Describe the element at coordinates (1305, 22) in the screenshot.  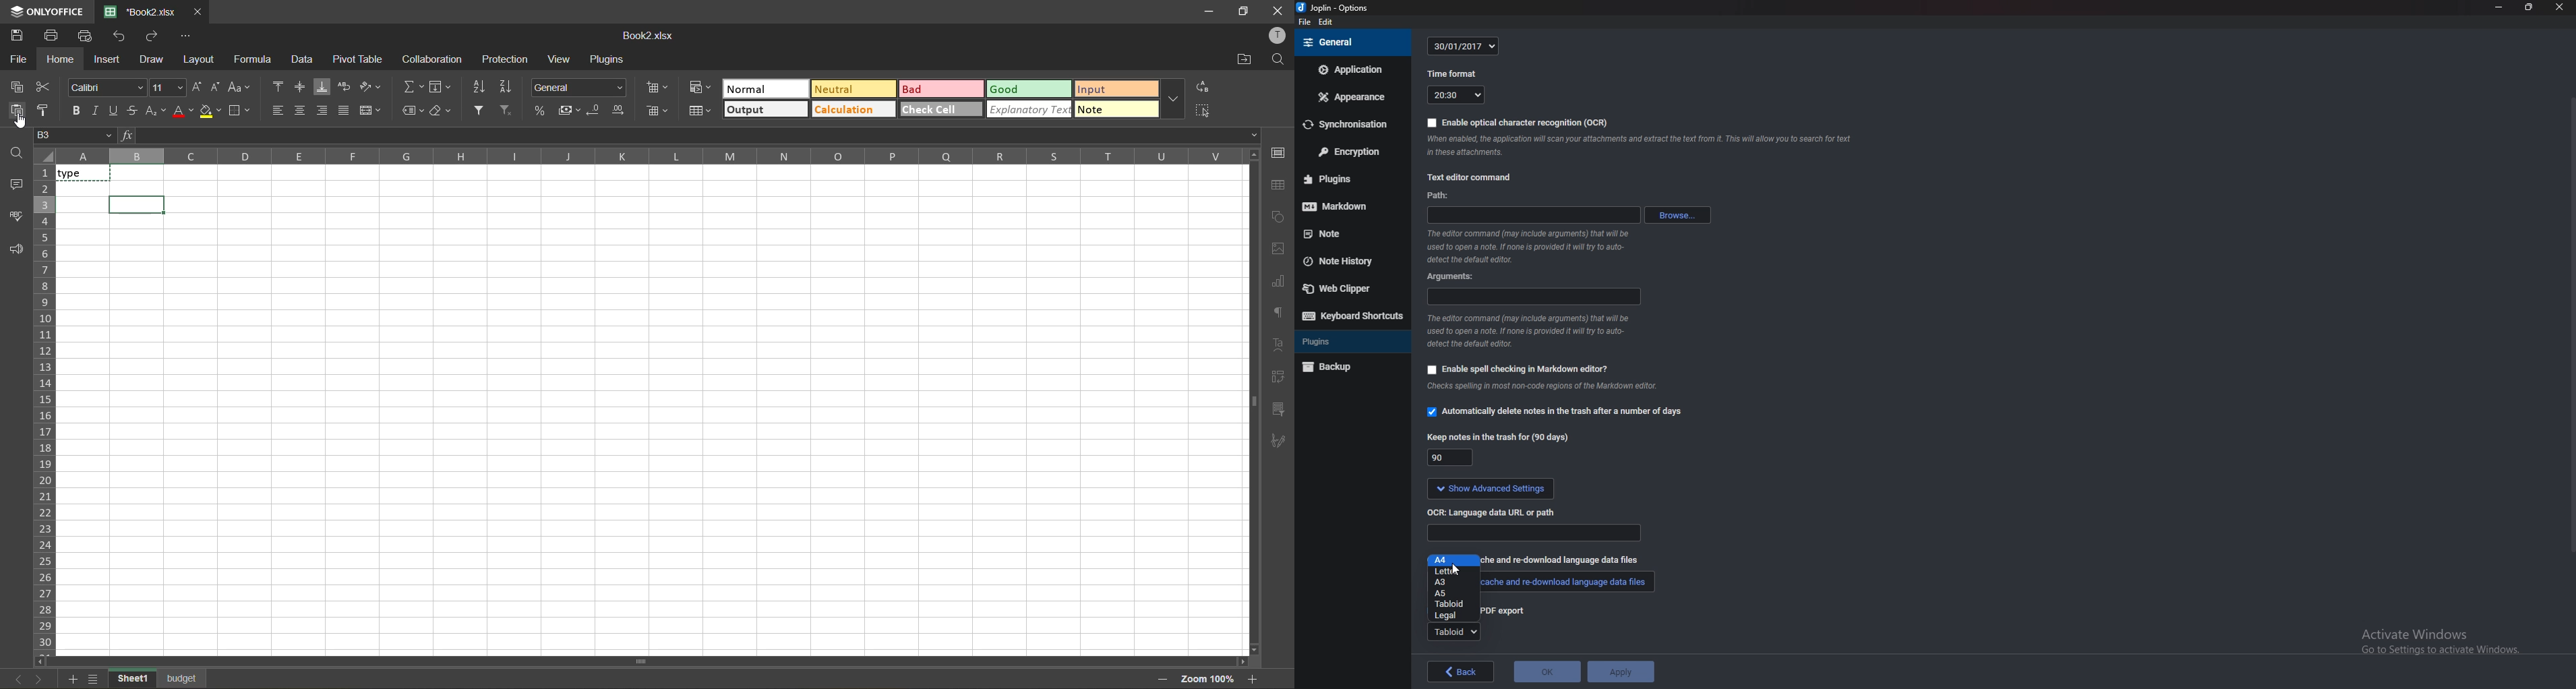
I see `file` at that location.